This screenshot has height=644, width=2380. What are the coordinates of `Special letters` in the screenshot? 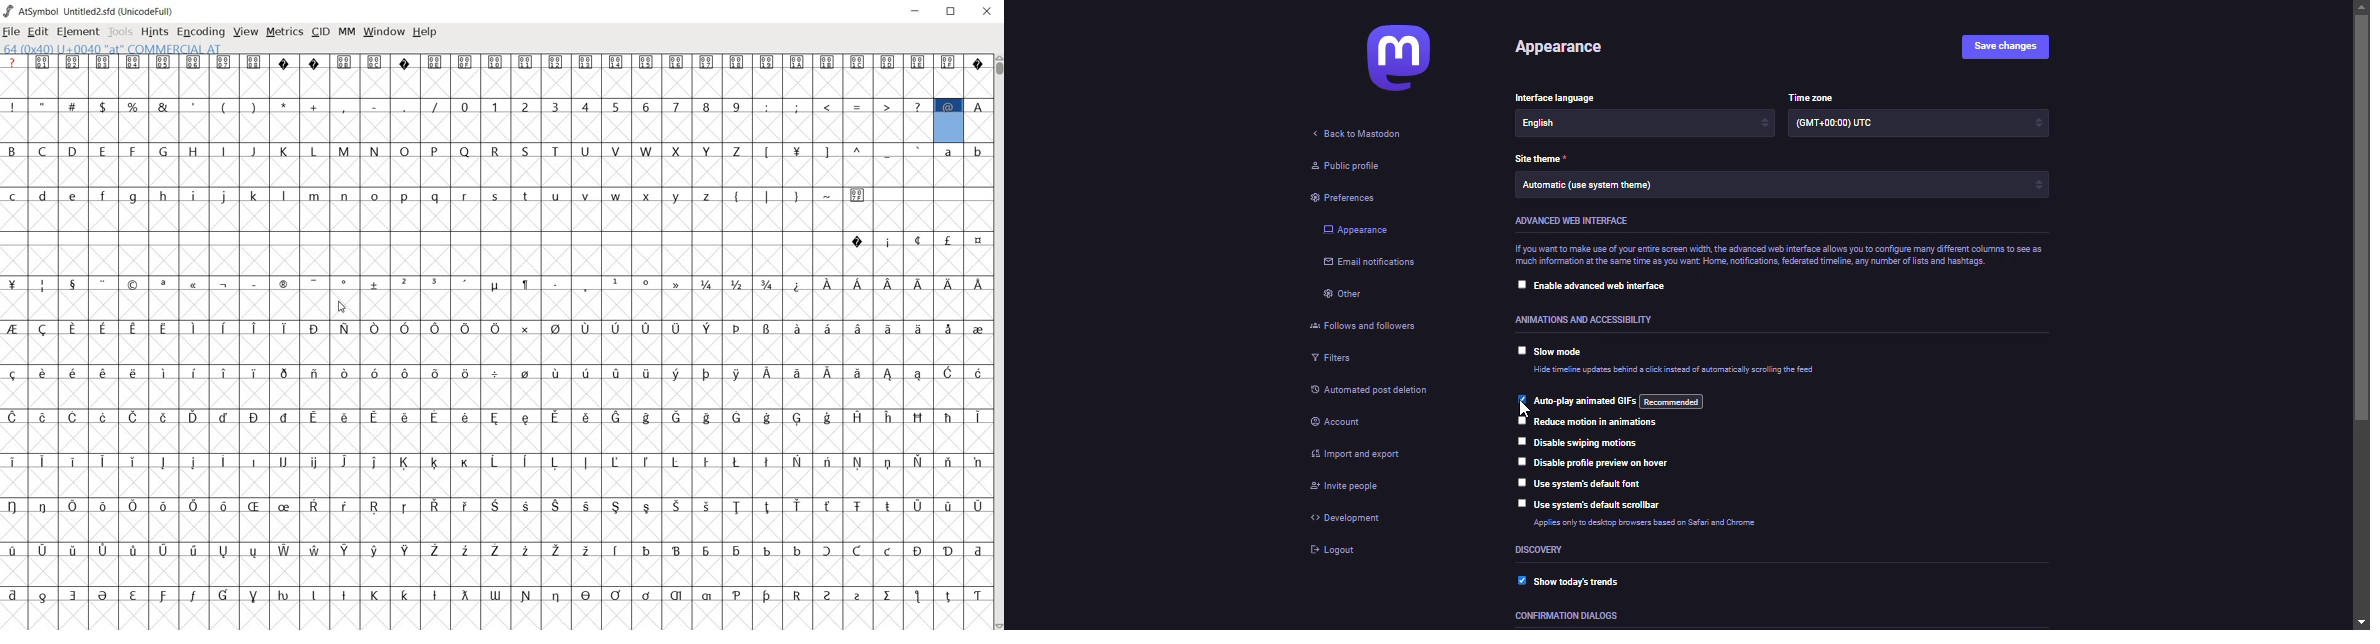 It's located at (889, 284).